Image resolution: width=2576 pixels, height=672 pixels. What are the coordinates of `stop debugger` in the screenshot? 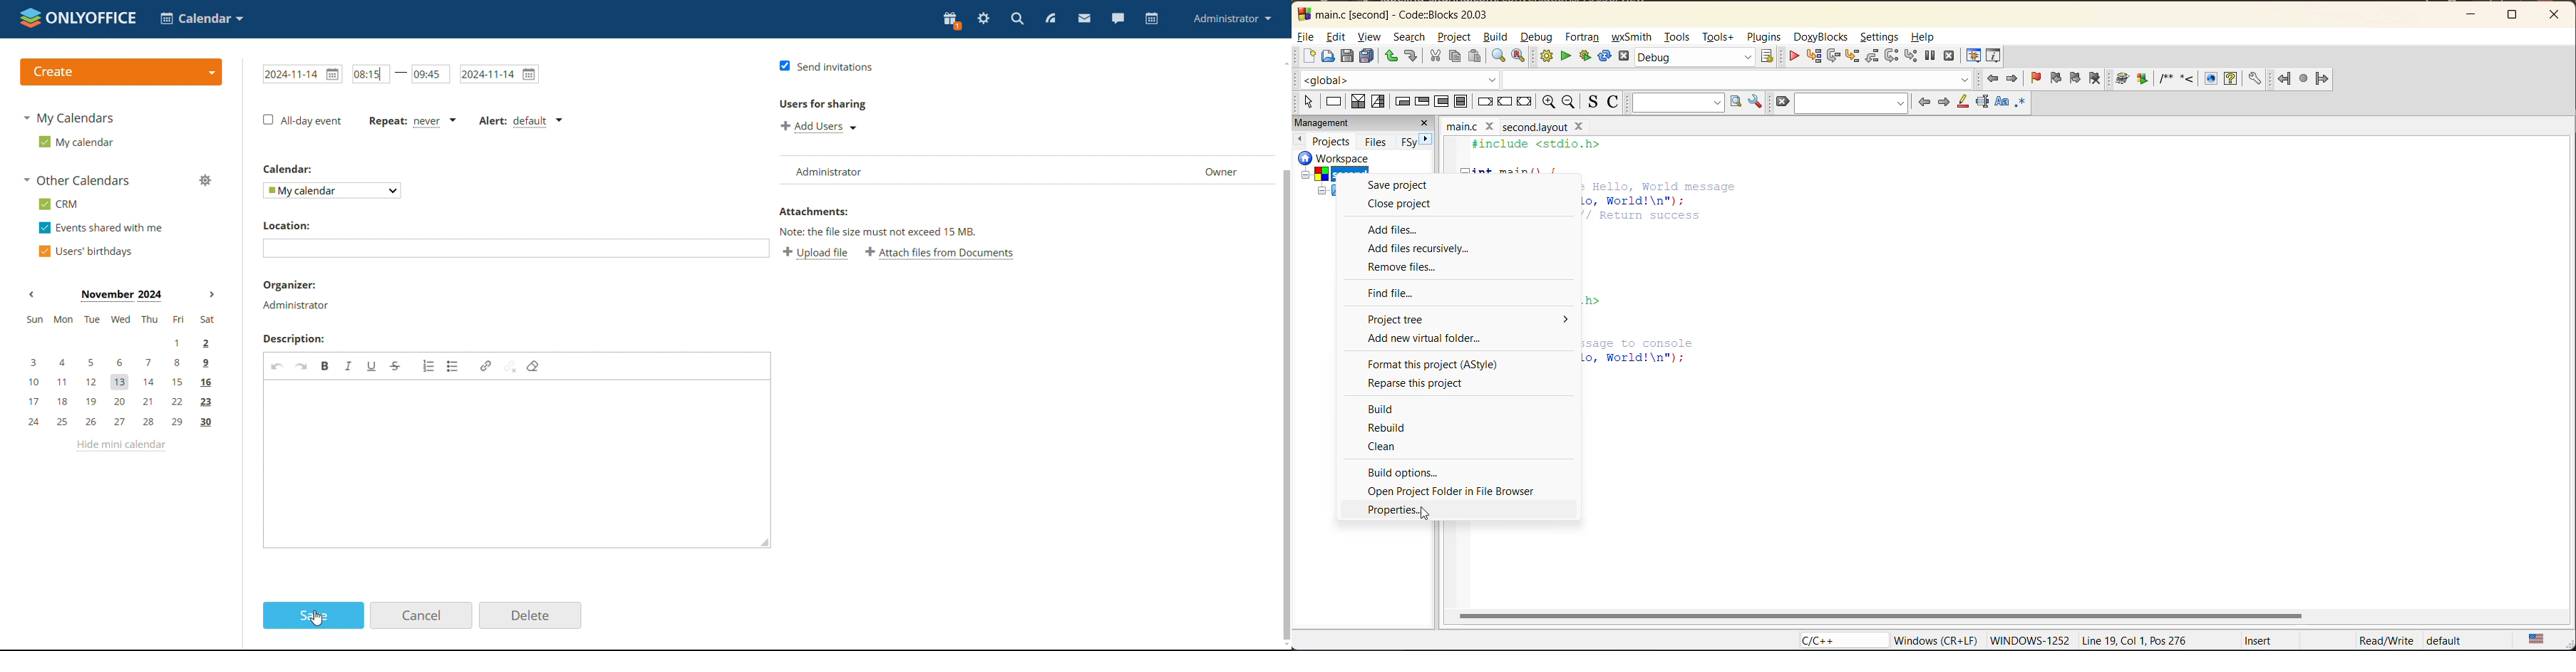 It's located at (1950, 56).